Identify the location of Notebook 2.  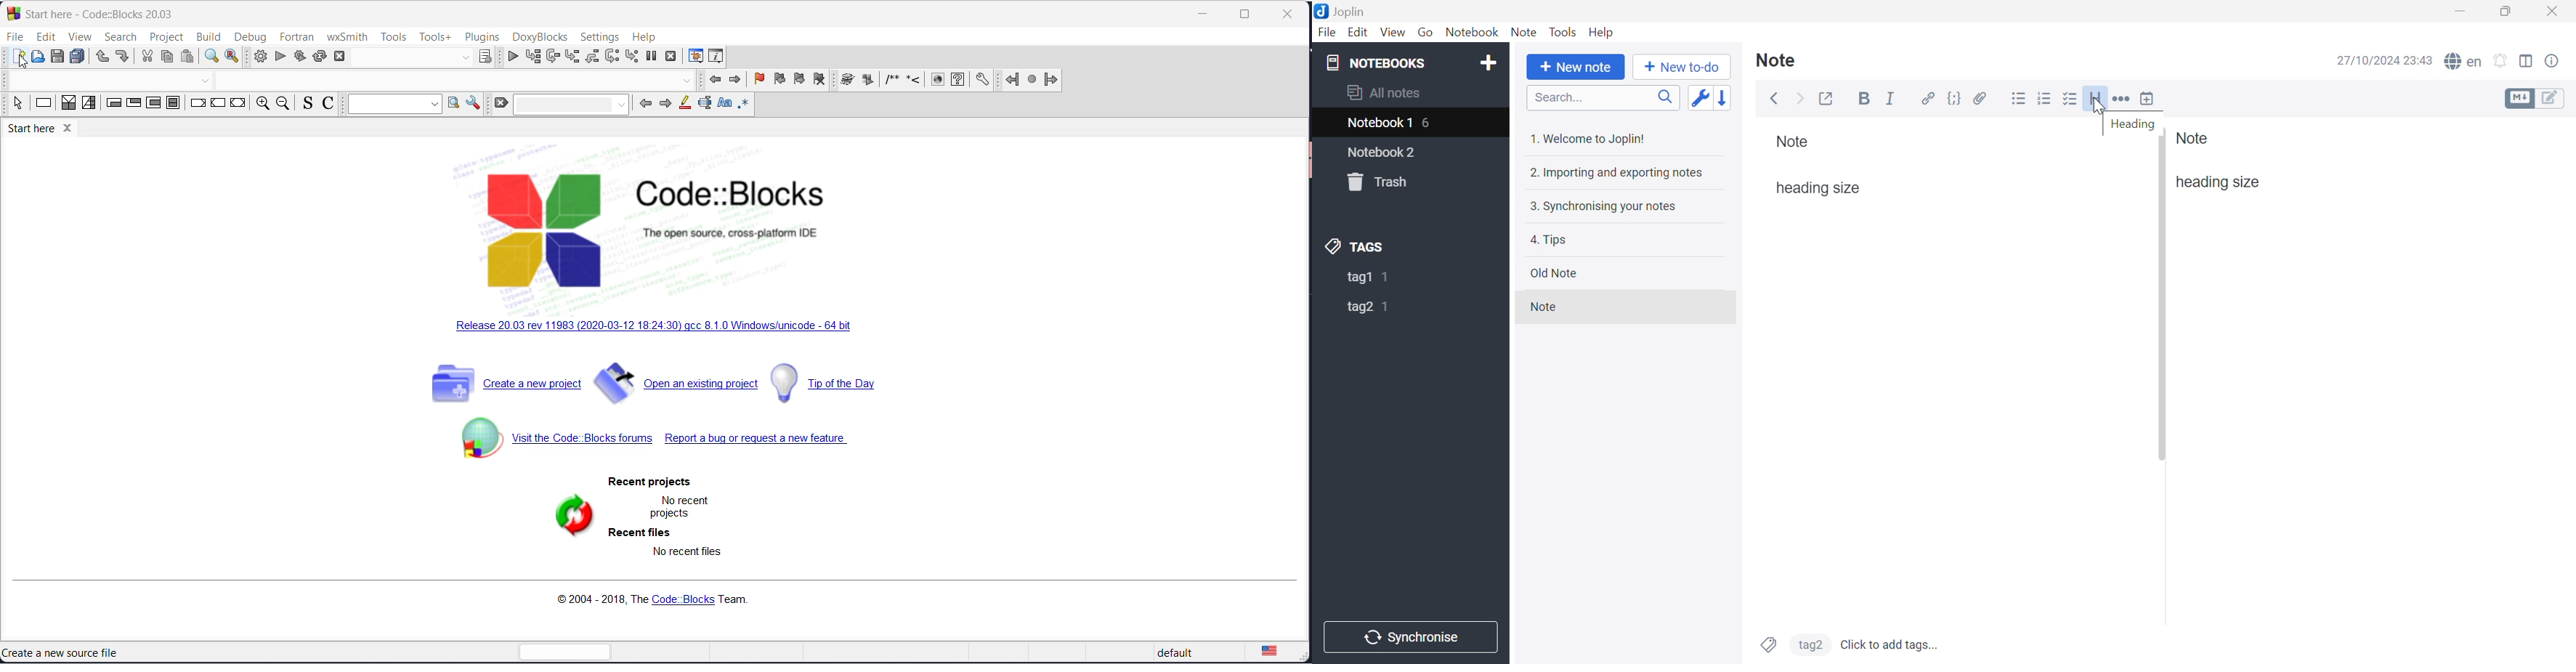
(1382, 153).